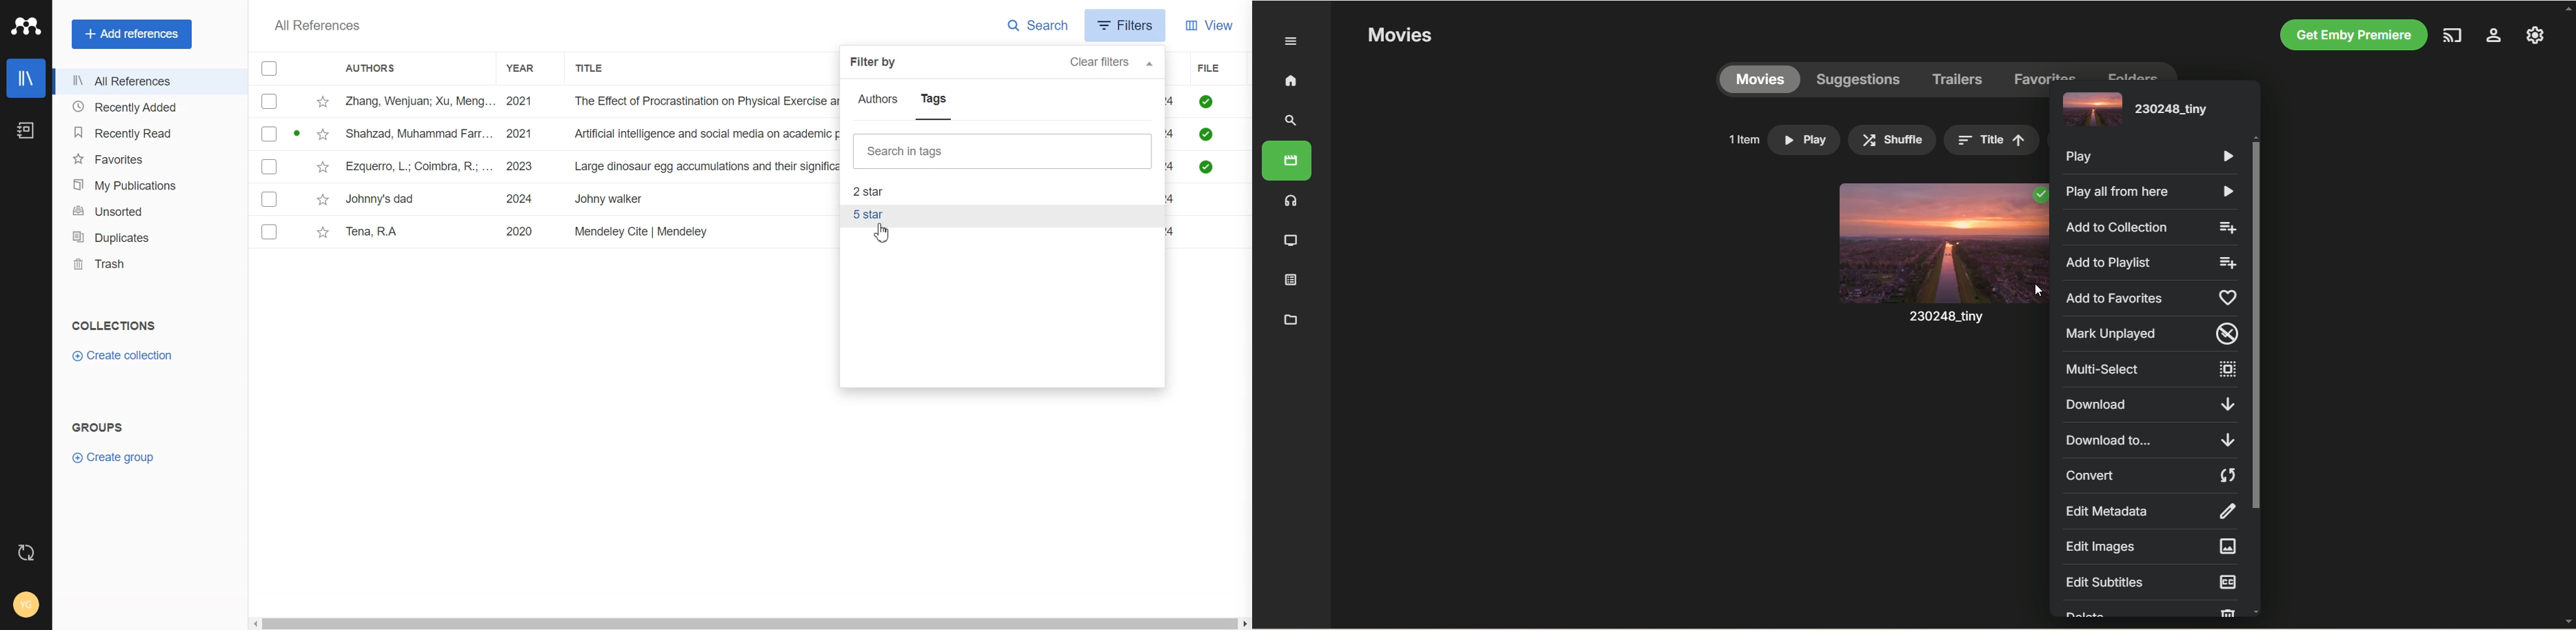  Describe the element at coordinates (540, 134) in the screenshot. I see `File` at that location.